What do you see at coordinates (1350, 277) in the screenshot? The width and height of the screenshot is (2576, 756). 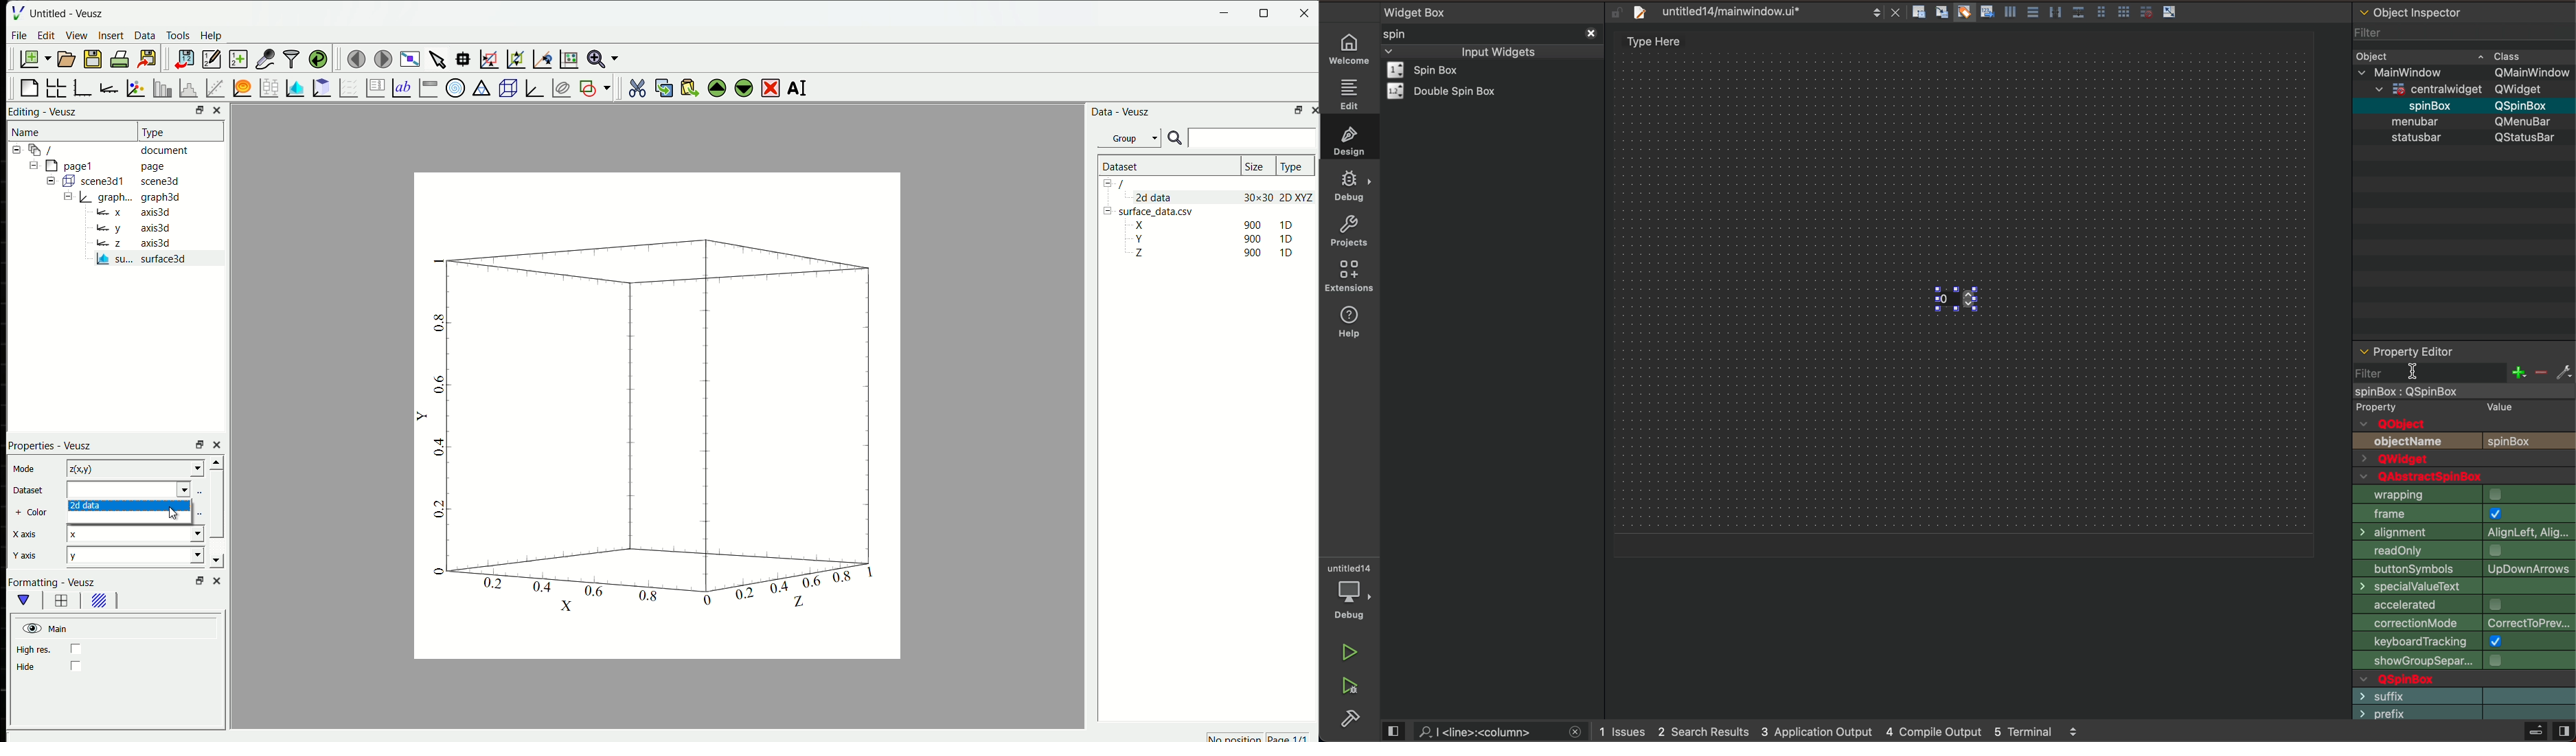 I see `extension` at bounding box center [1350, 277].